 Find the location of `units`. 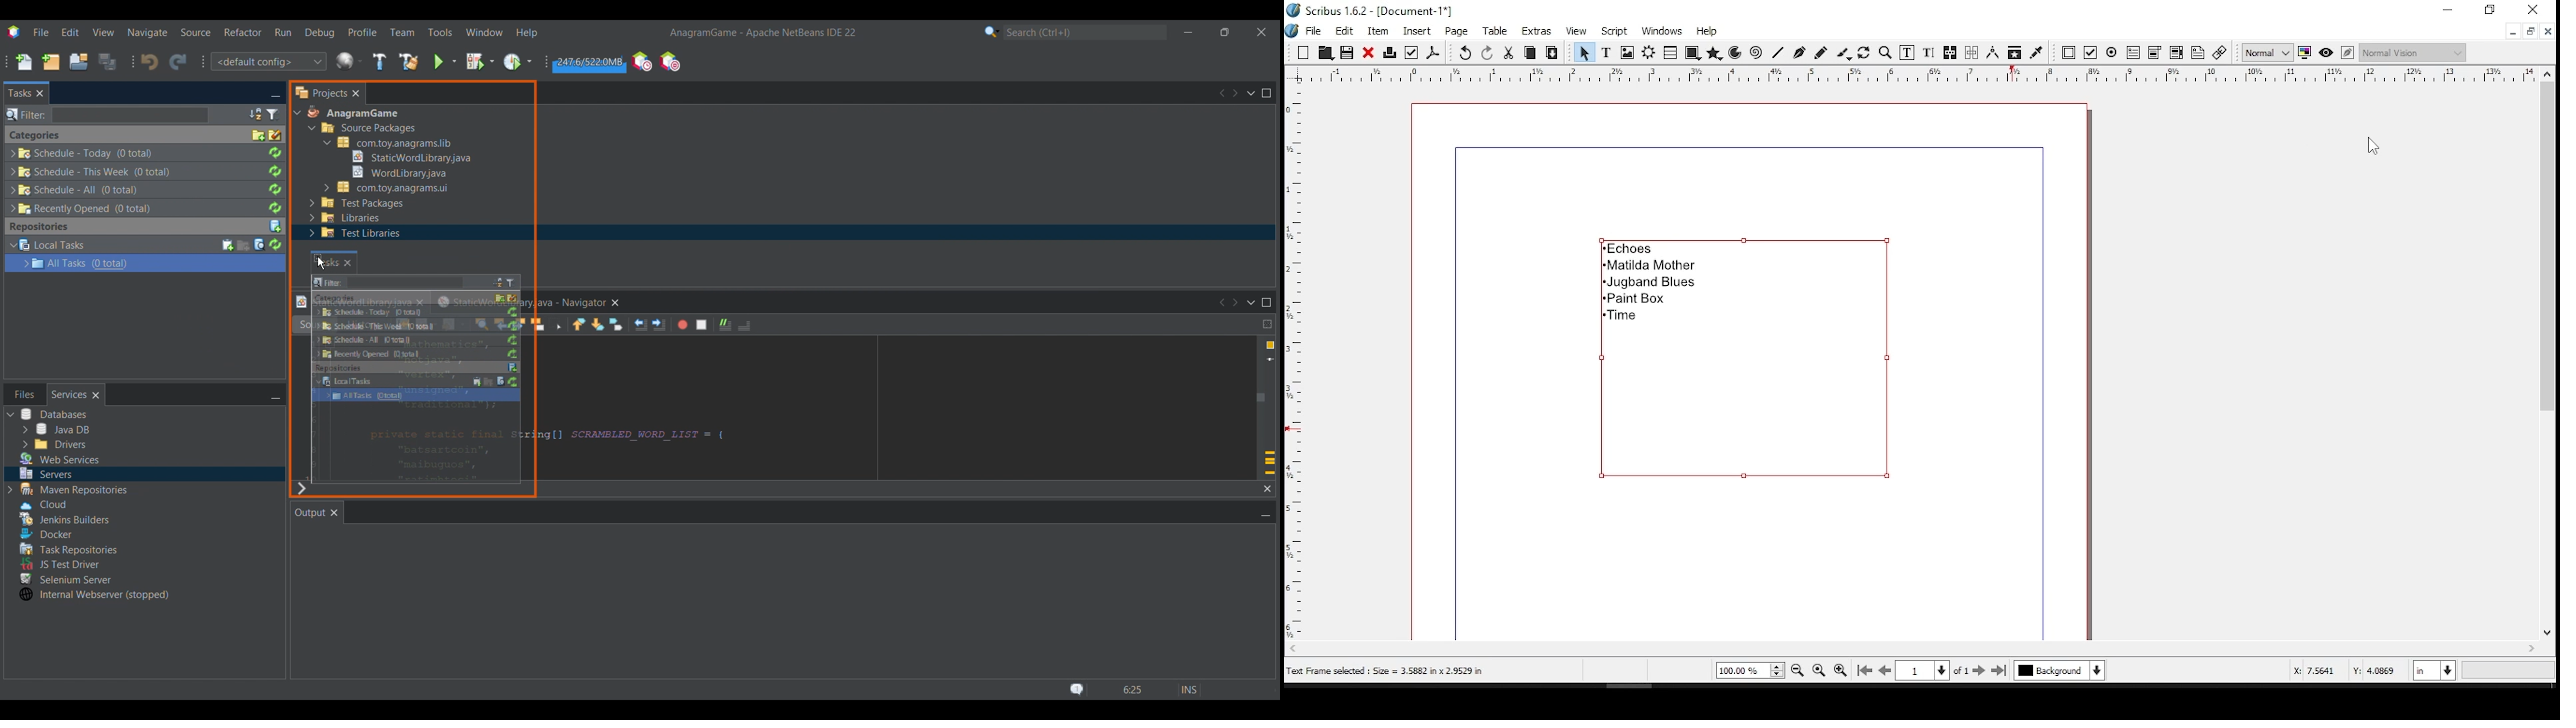

units is located at coordinates (2432, 672).